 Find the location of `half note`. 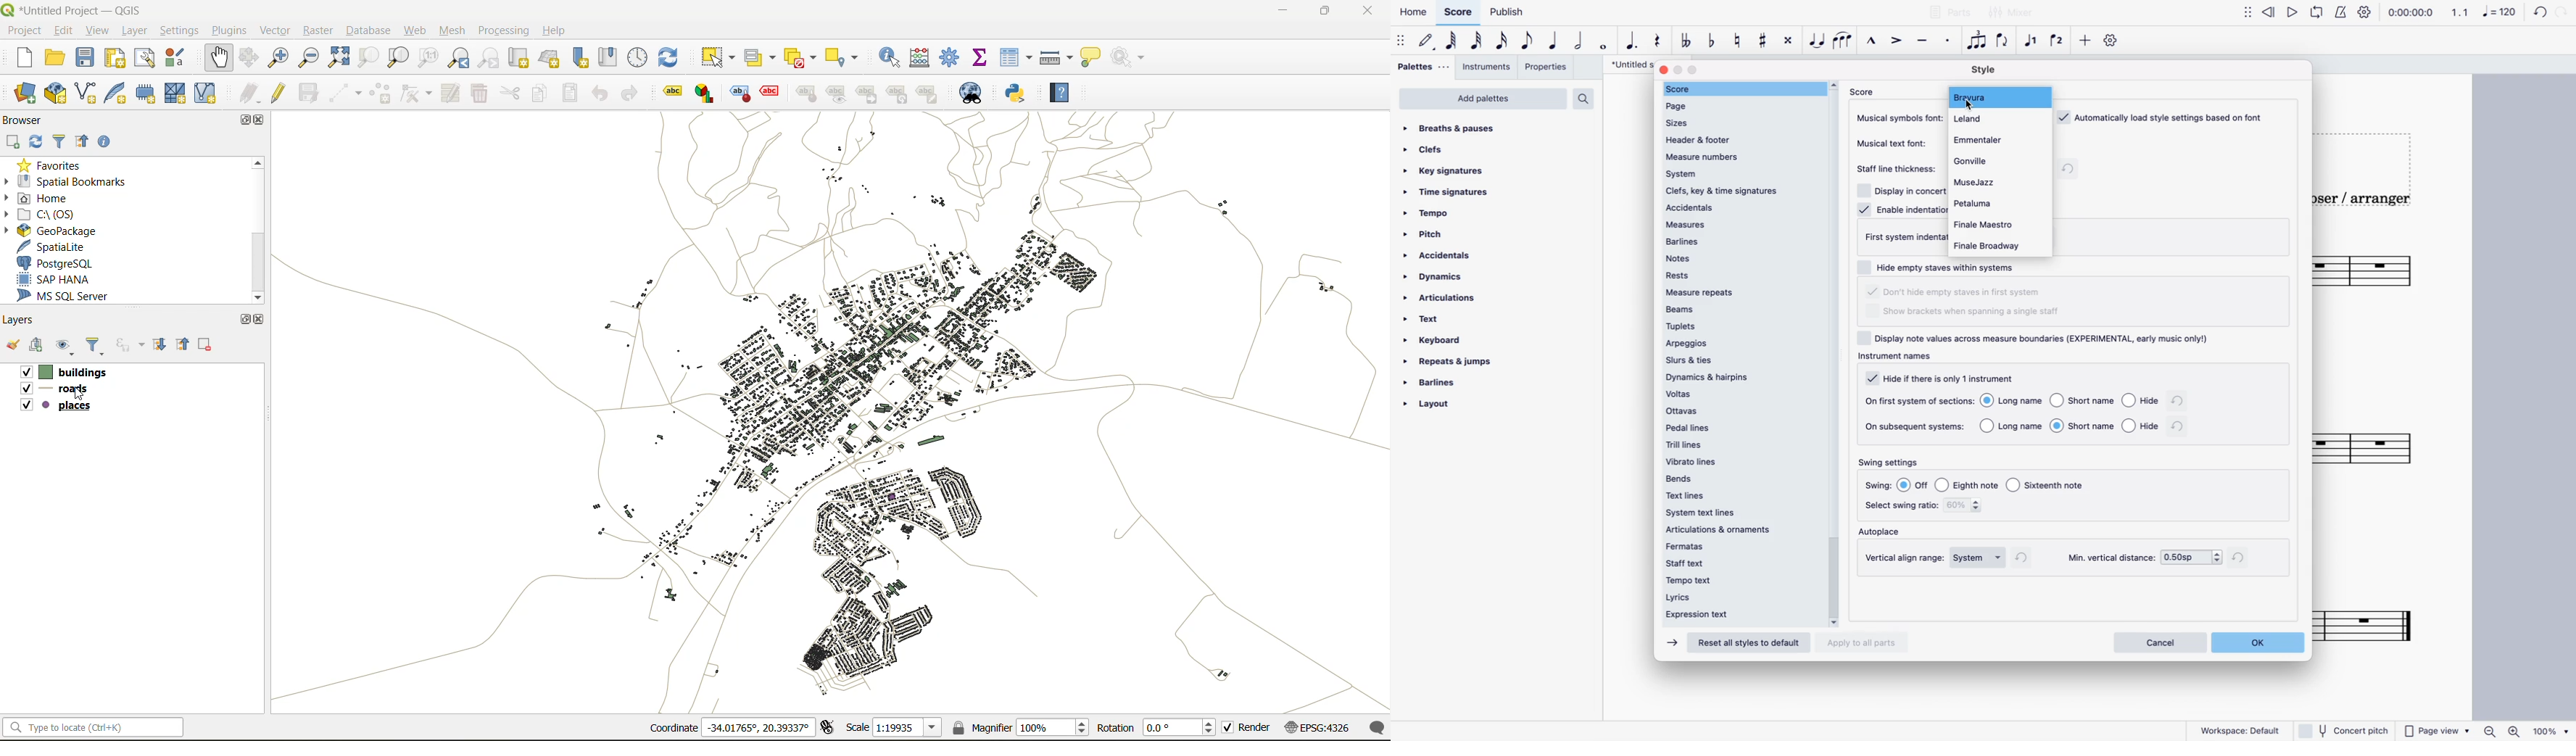

half note is located at coordinates (1581, 45).